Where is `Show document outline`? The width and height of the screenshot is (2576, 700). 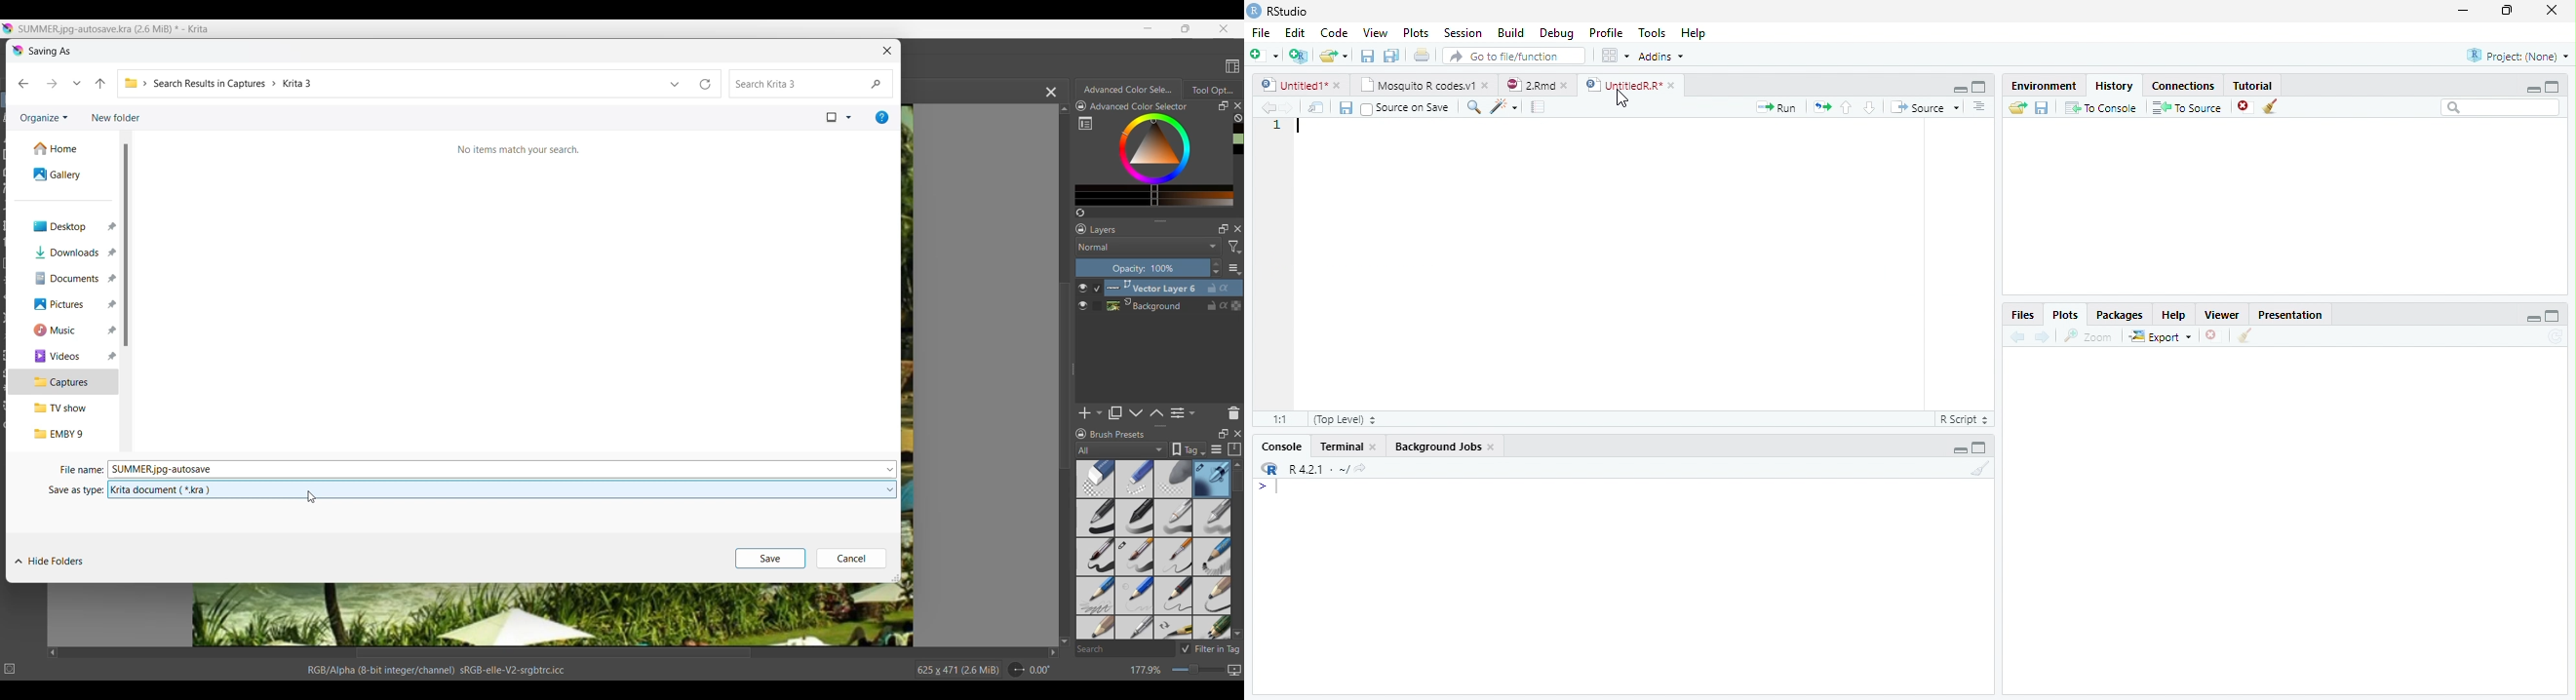
Show document outline is located at coordinates (1978, 106).